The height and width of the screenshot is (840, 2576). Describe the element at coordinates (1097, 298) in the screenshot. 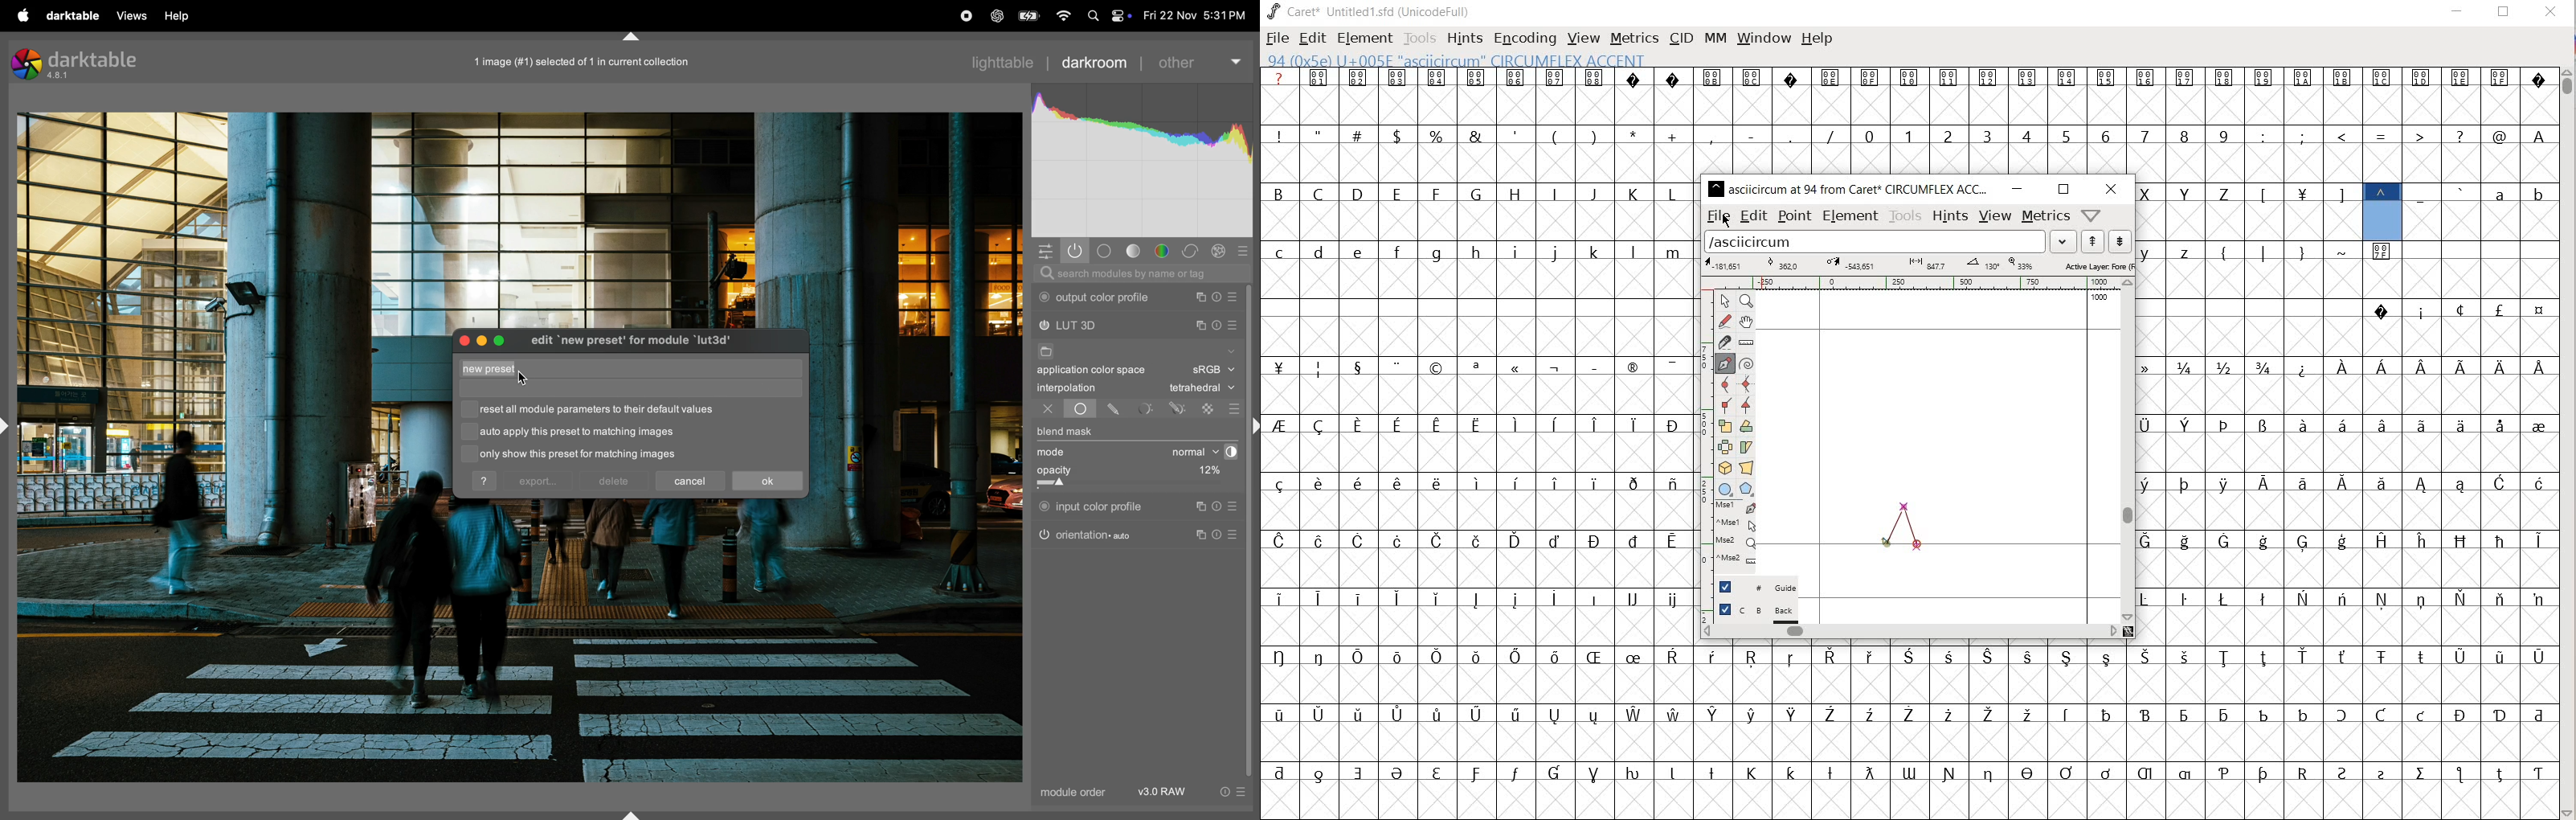

I see `output color profile` at that location.